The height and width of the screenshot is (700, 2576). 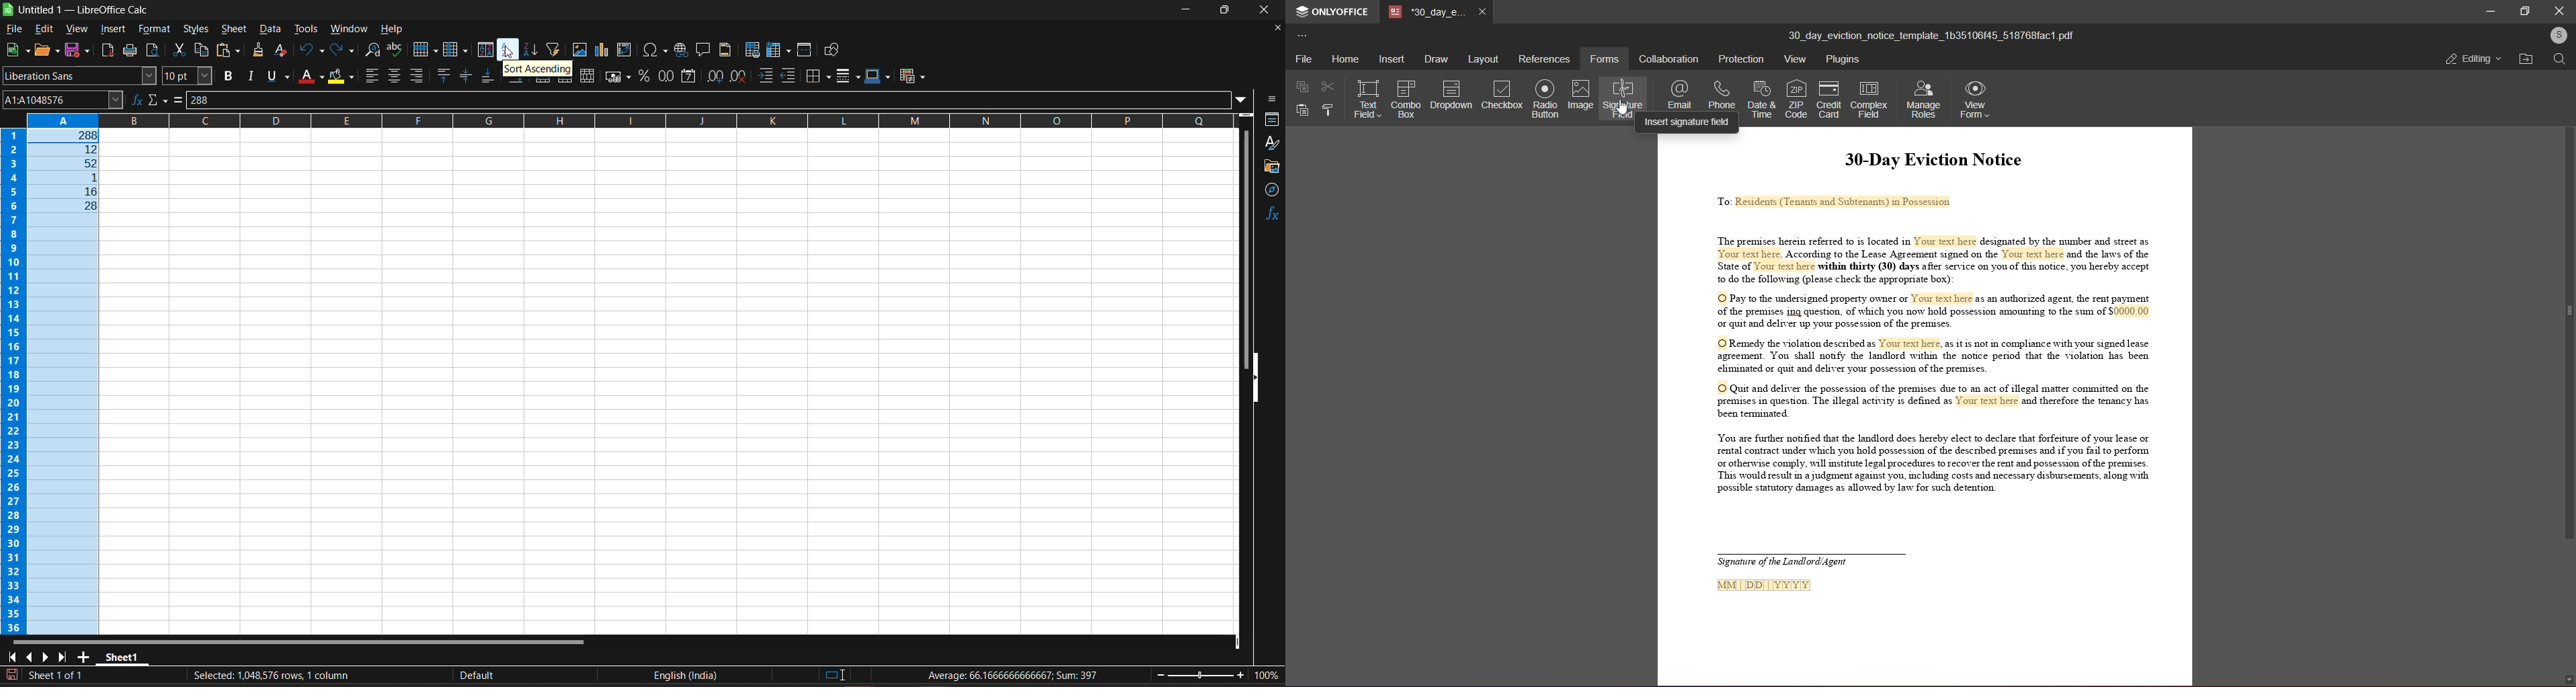 What do you see at coordinates (59, 676) in the screenshot?
I see `current sheet number` at bounding box center [59, 676].